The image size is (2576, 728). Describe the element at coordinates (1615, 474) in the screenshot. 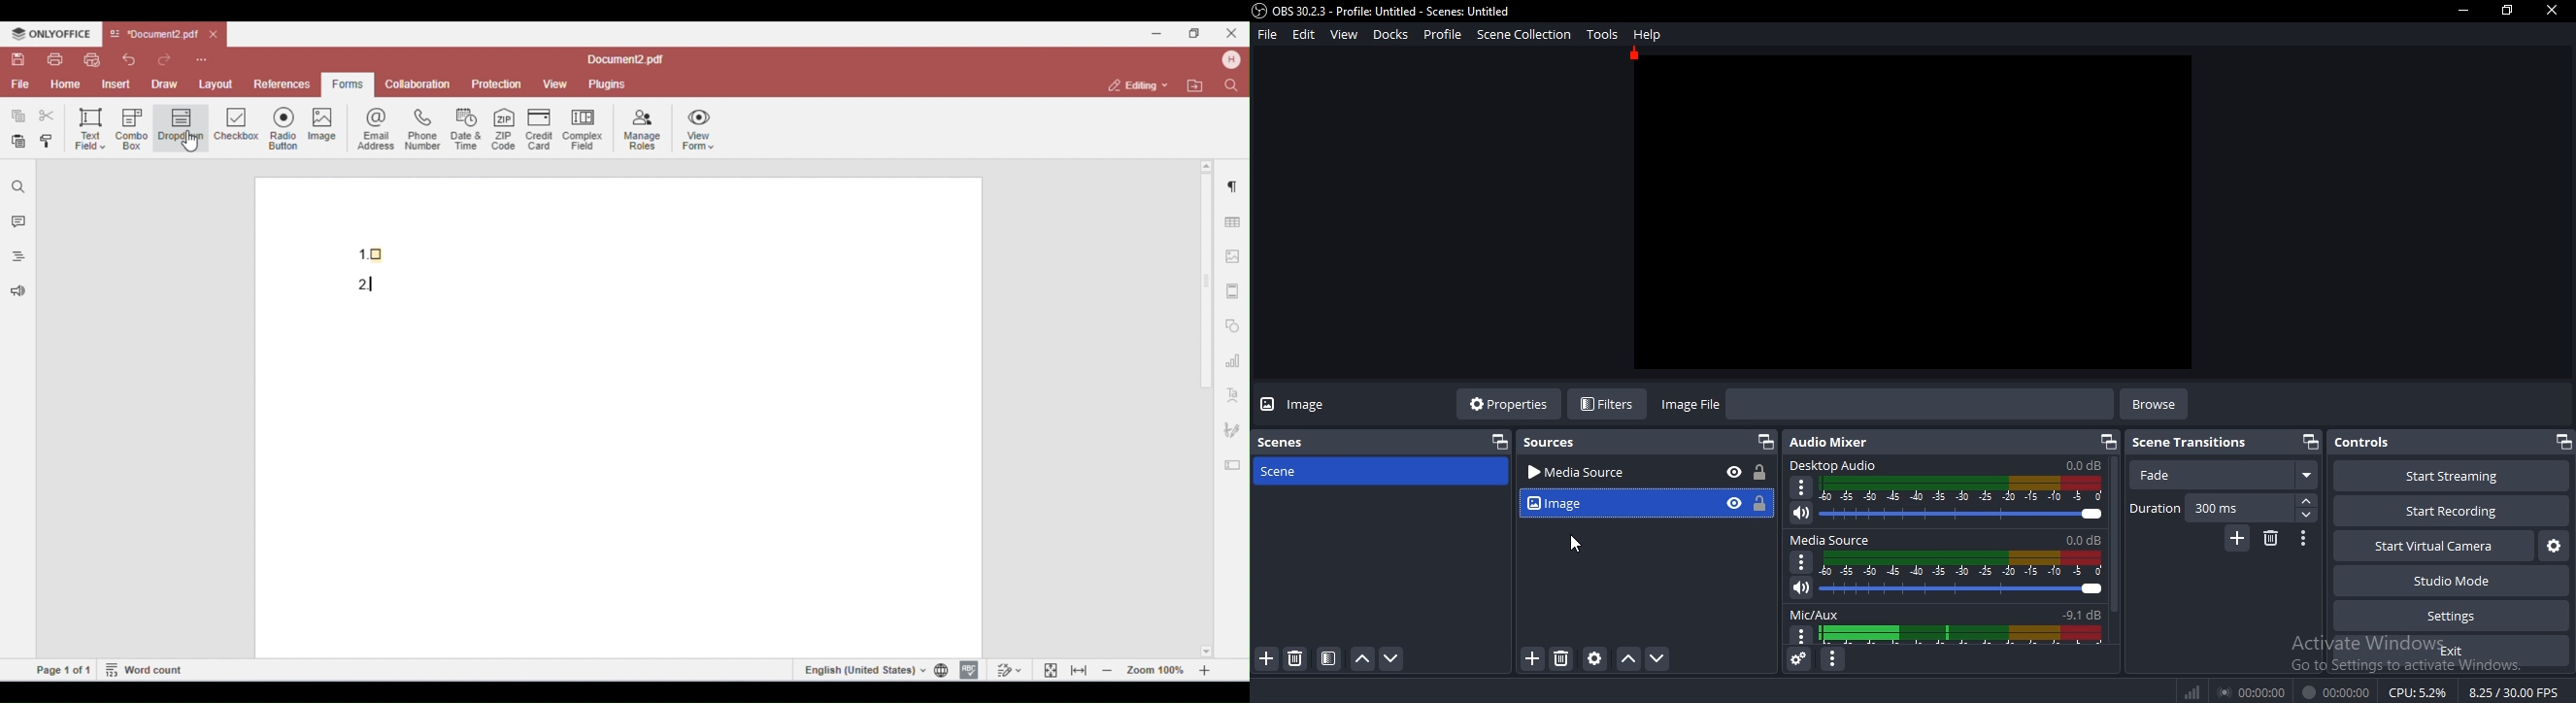

I see `media source` at that location.